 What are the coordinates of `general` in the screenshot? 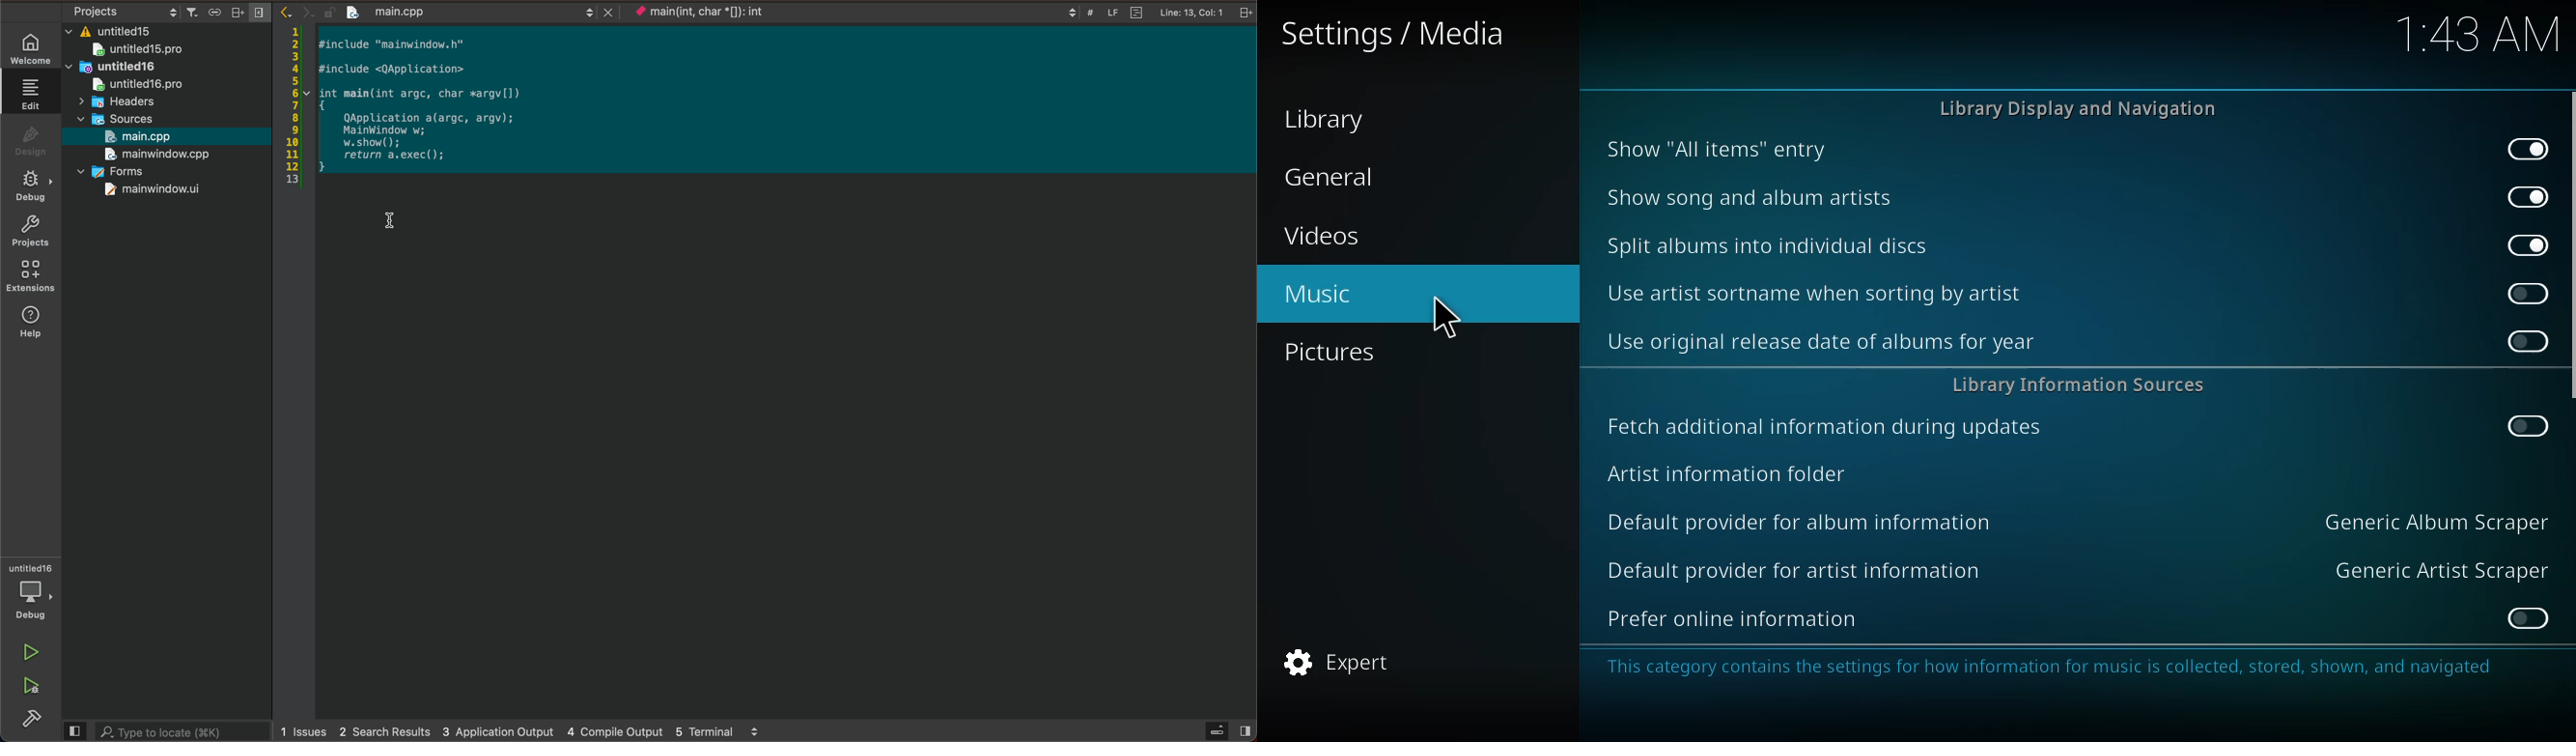 It's located at (1339, 176).